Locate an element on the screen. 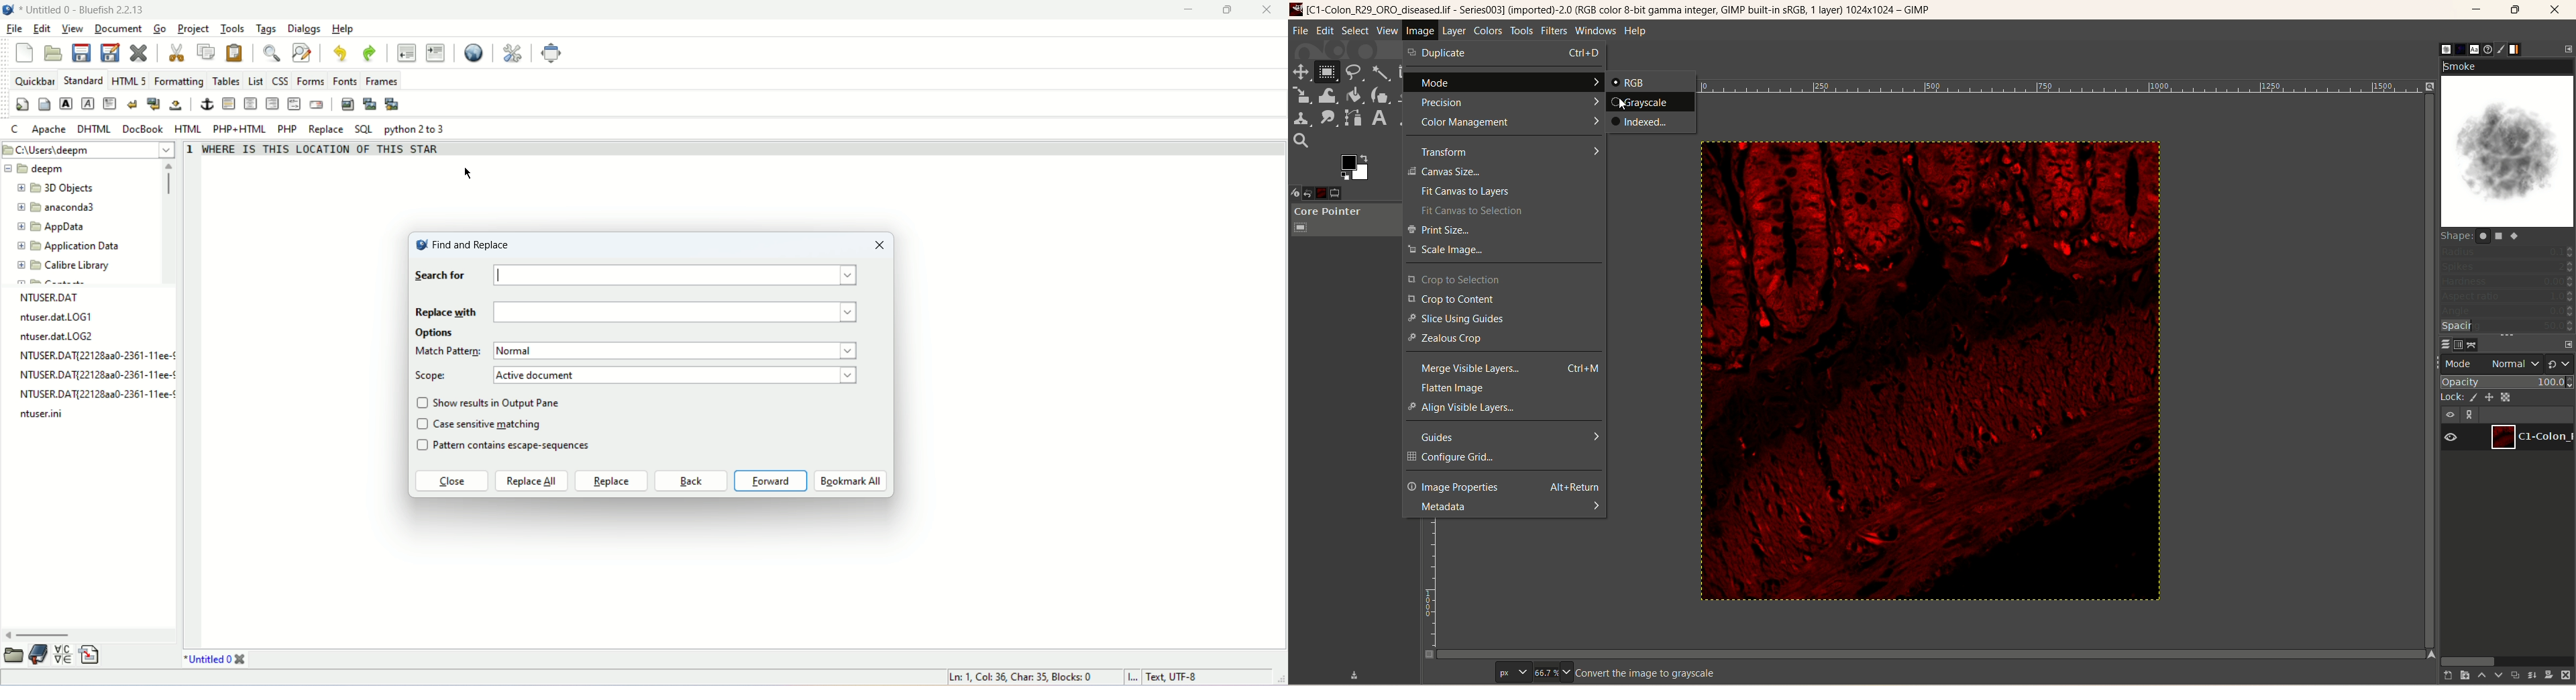  ntuser.dat LOG2 is located at coordinates (58, 336).